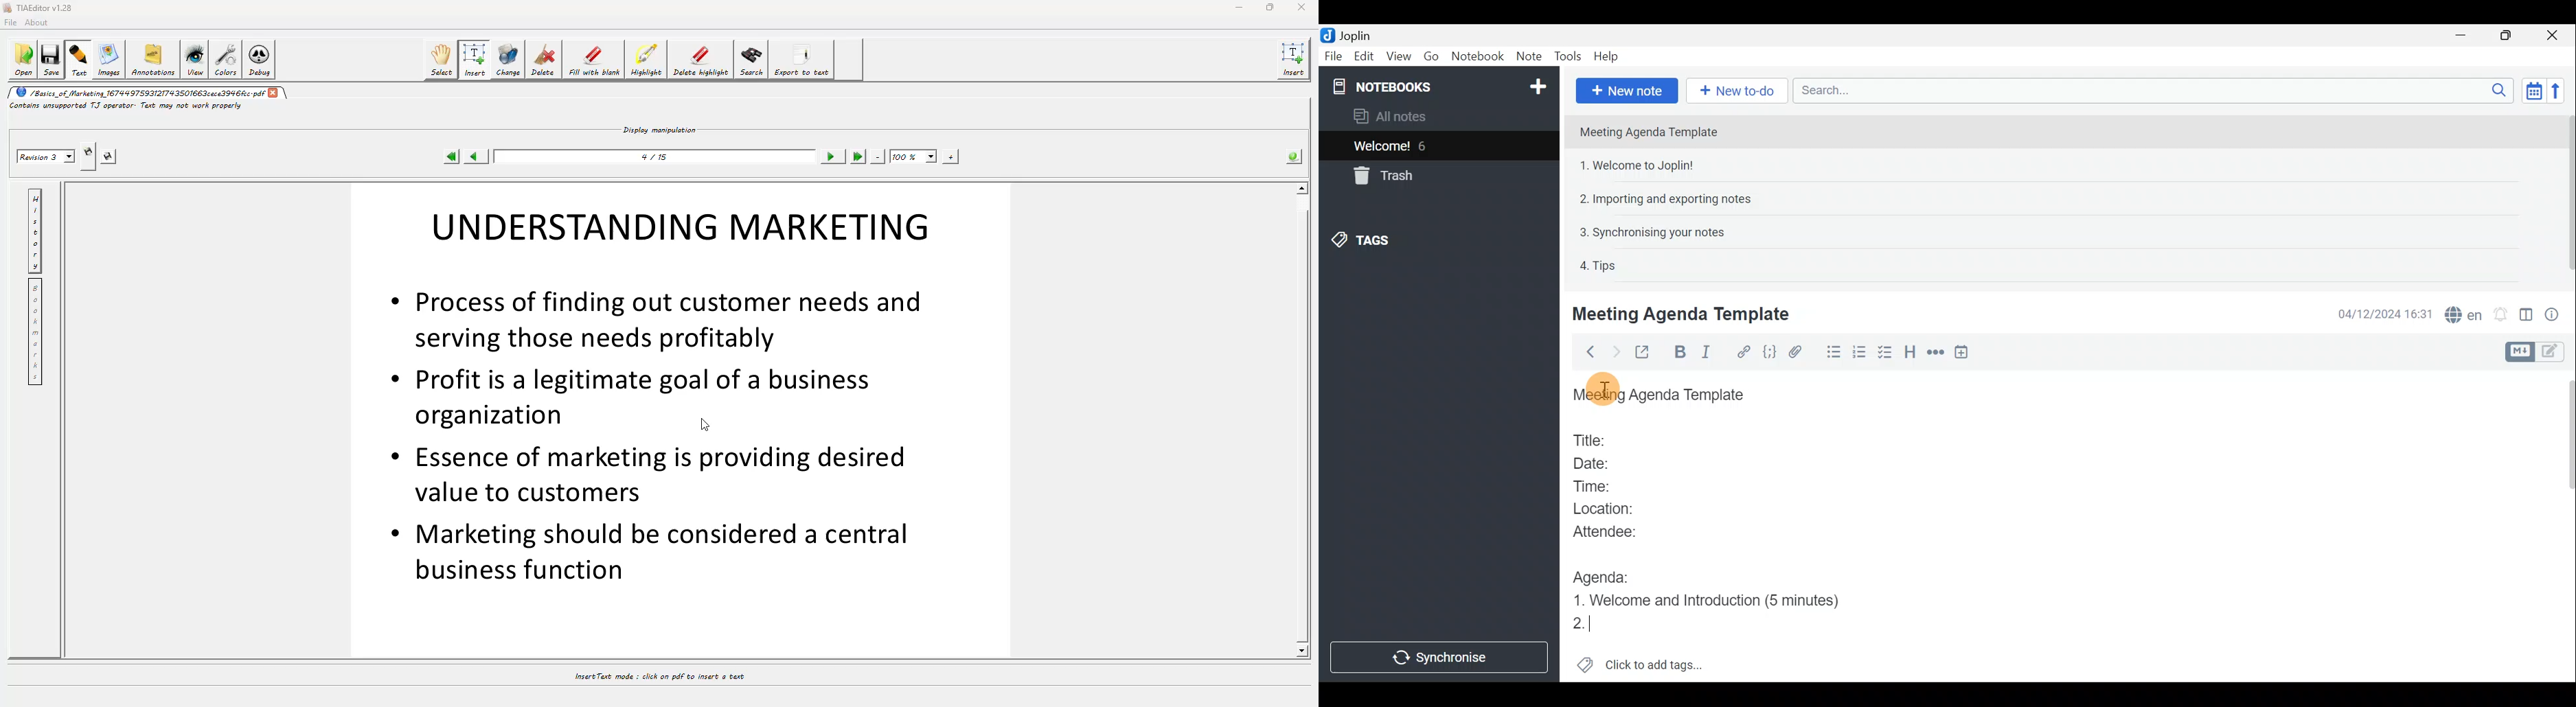  Describe the element at coordinates (2465, 313) in the screenshot. I see `Spell checker` at that location.